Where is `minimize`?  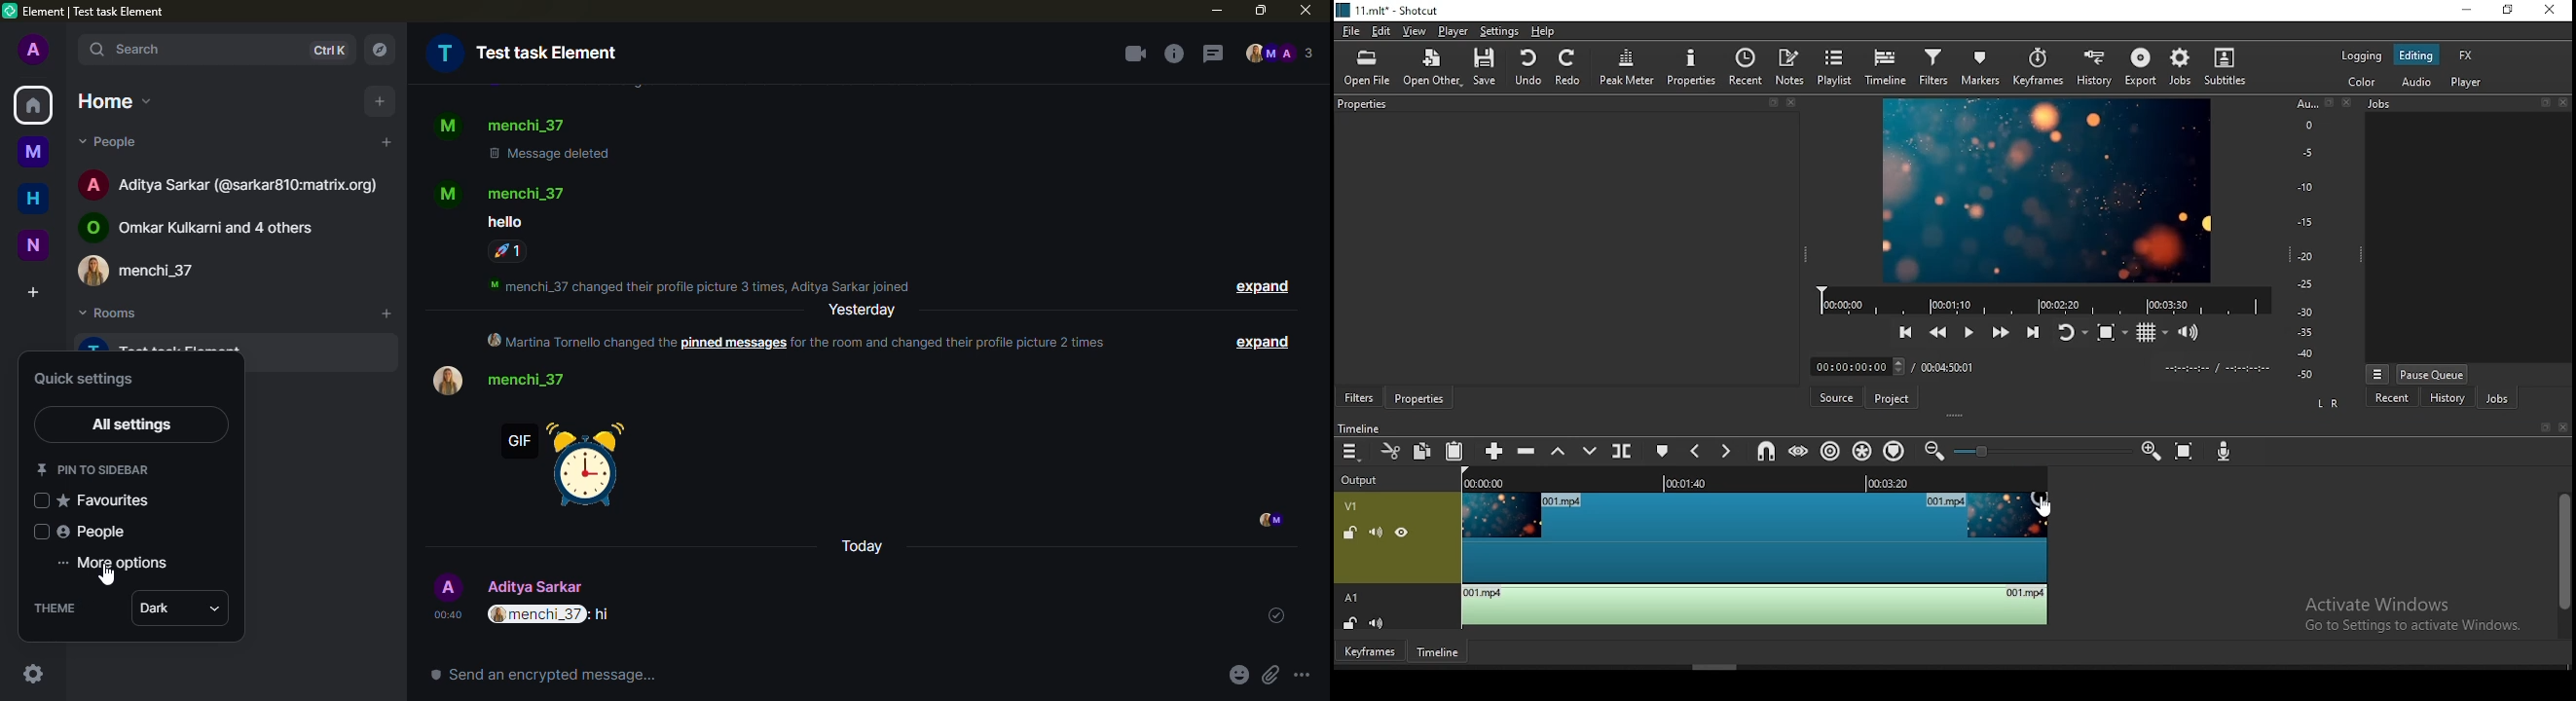
minimize is located at coordinates (2470, 11).